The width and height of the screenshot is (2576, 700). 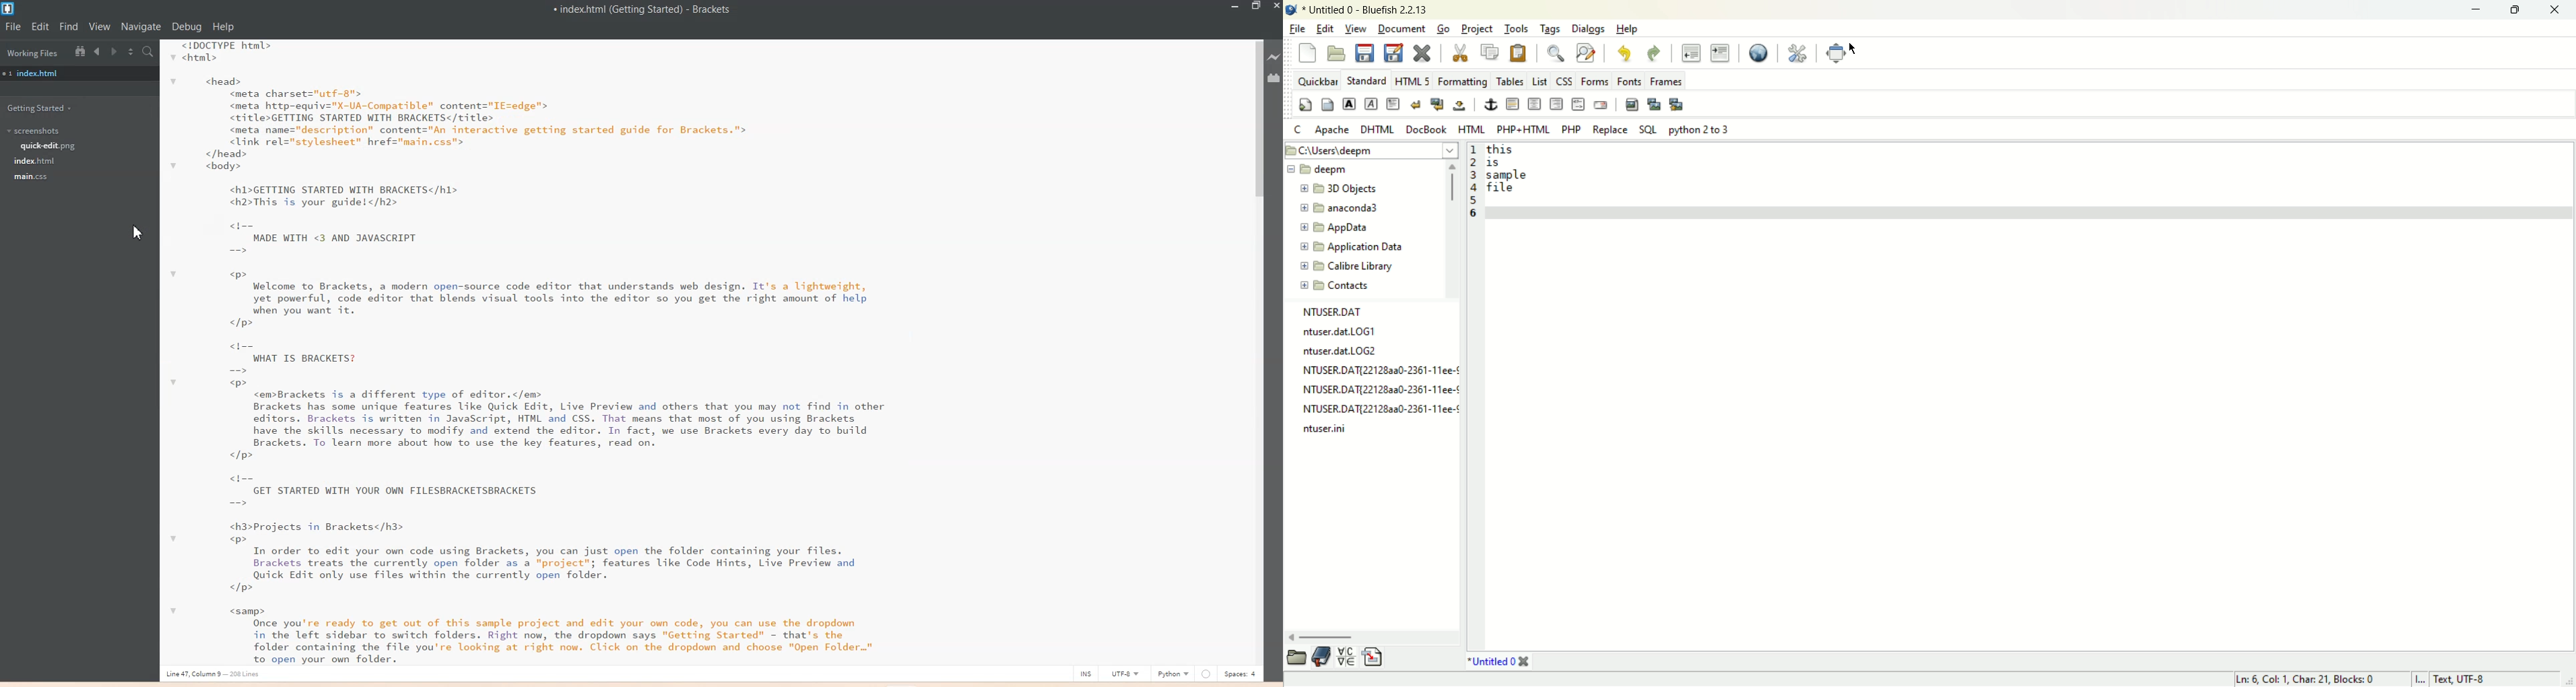 What do you see at coordinates (1436, 104) in the screenshot?
I see `break and clear` at bounding box center [1436, 104].